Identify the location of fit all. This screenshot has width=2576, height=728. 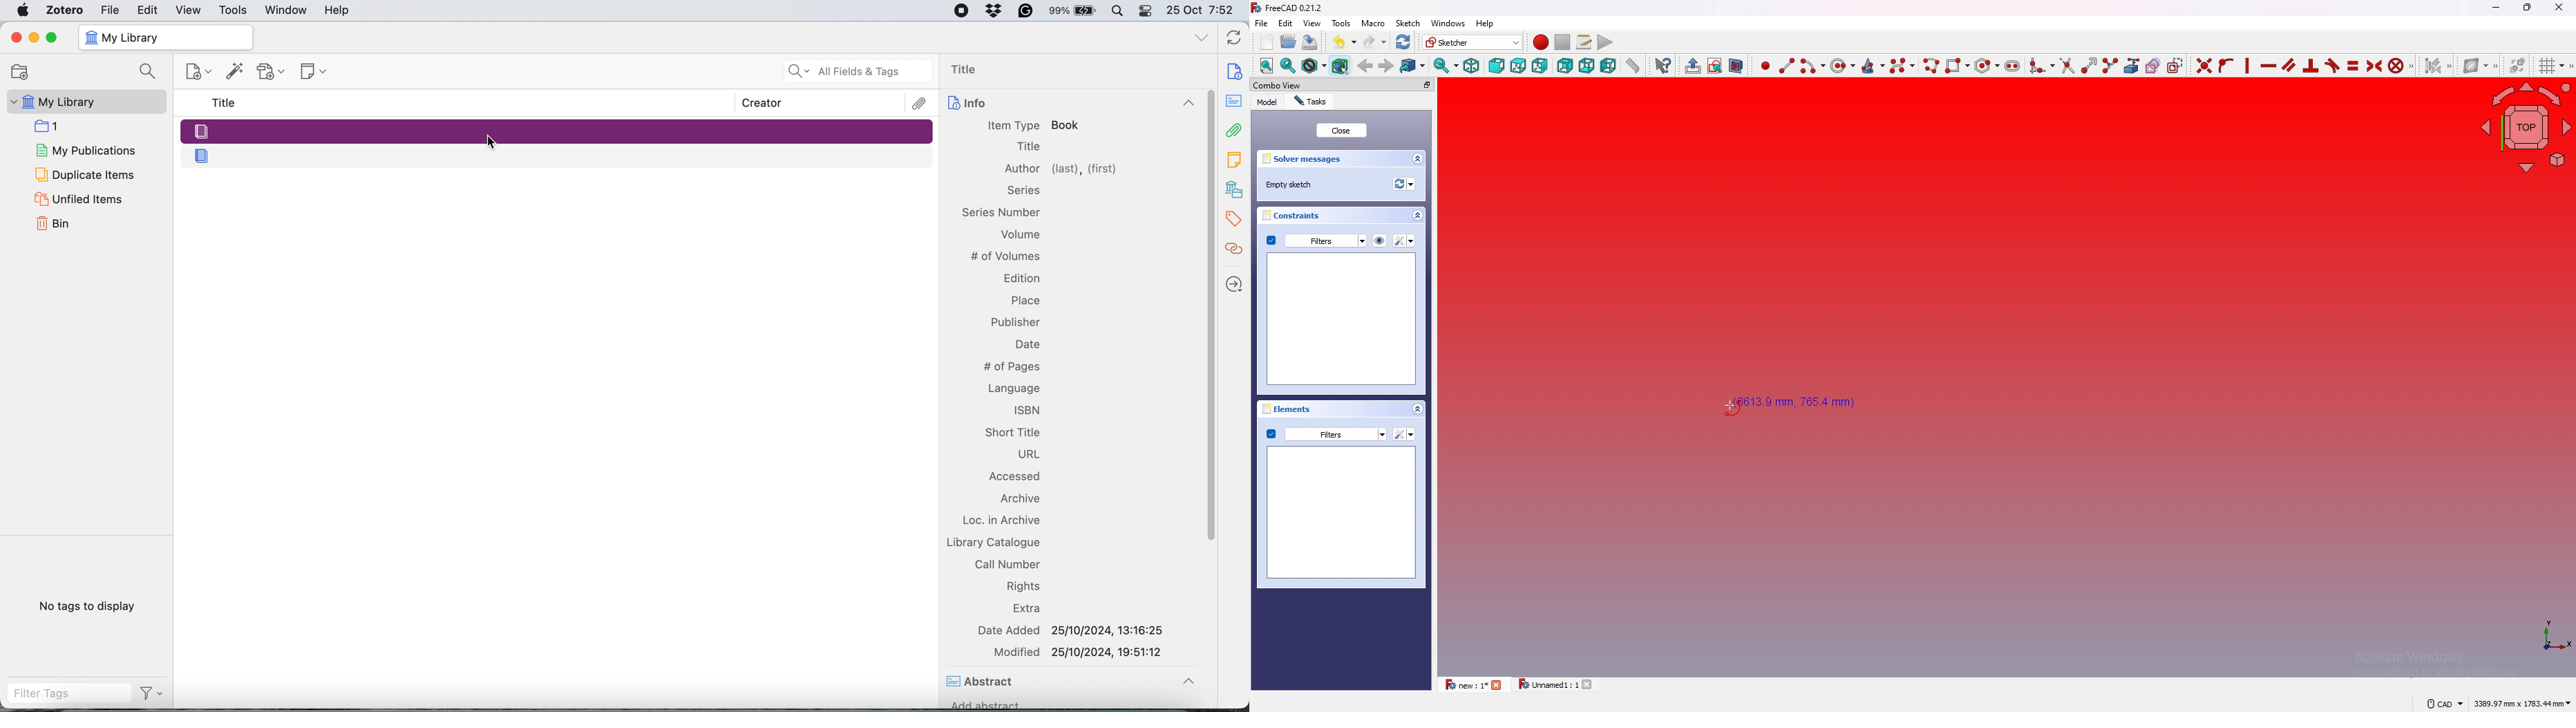
(1266, 66).